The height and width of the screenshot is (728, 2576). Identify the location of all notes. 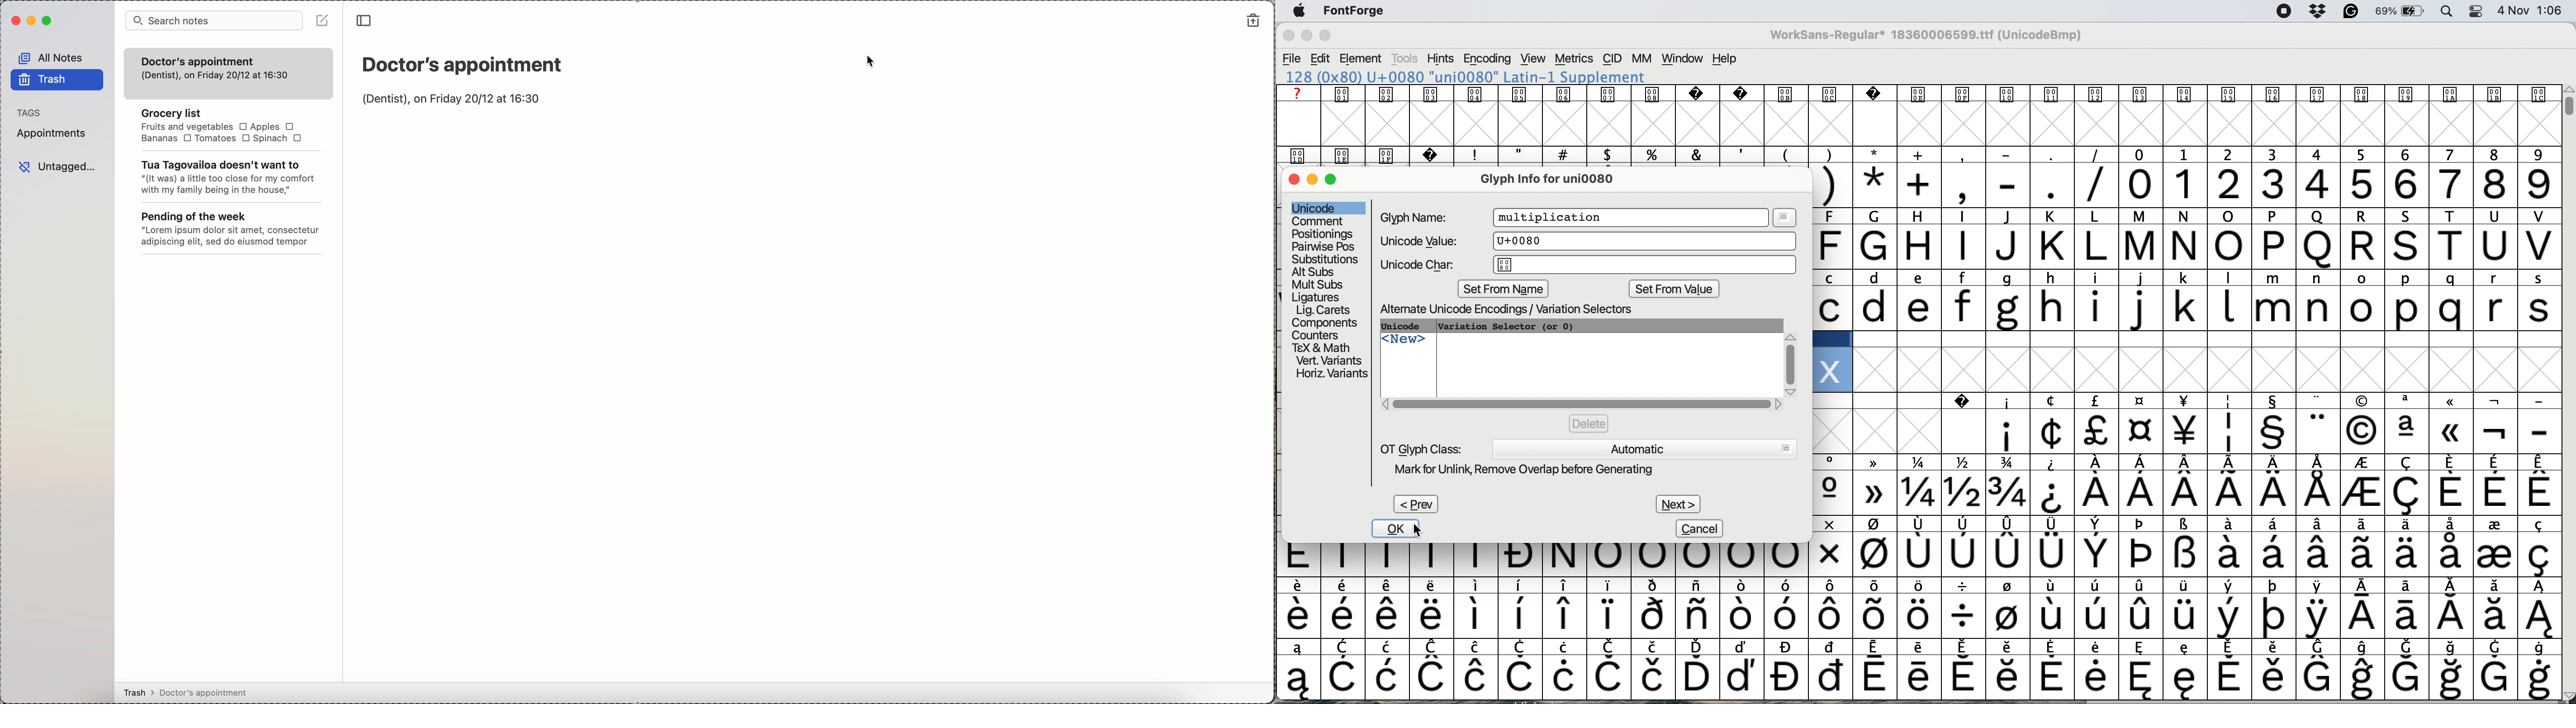
(52, 56).